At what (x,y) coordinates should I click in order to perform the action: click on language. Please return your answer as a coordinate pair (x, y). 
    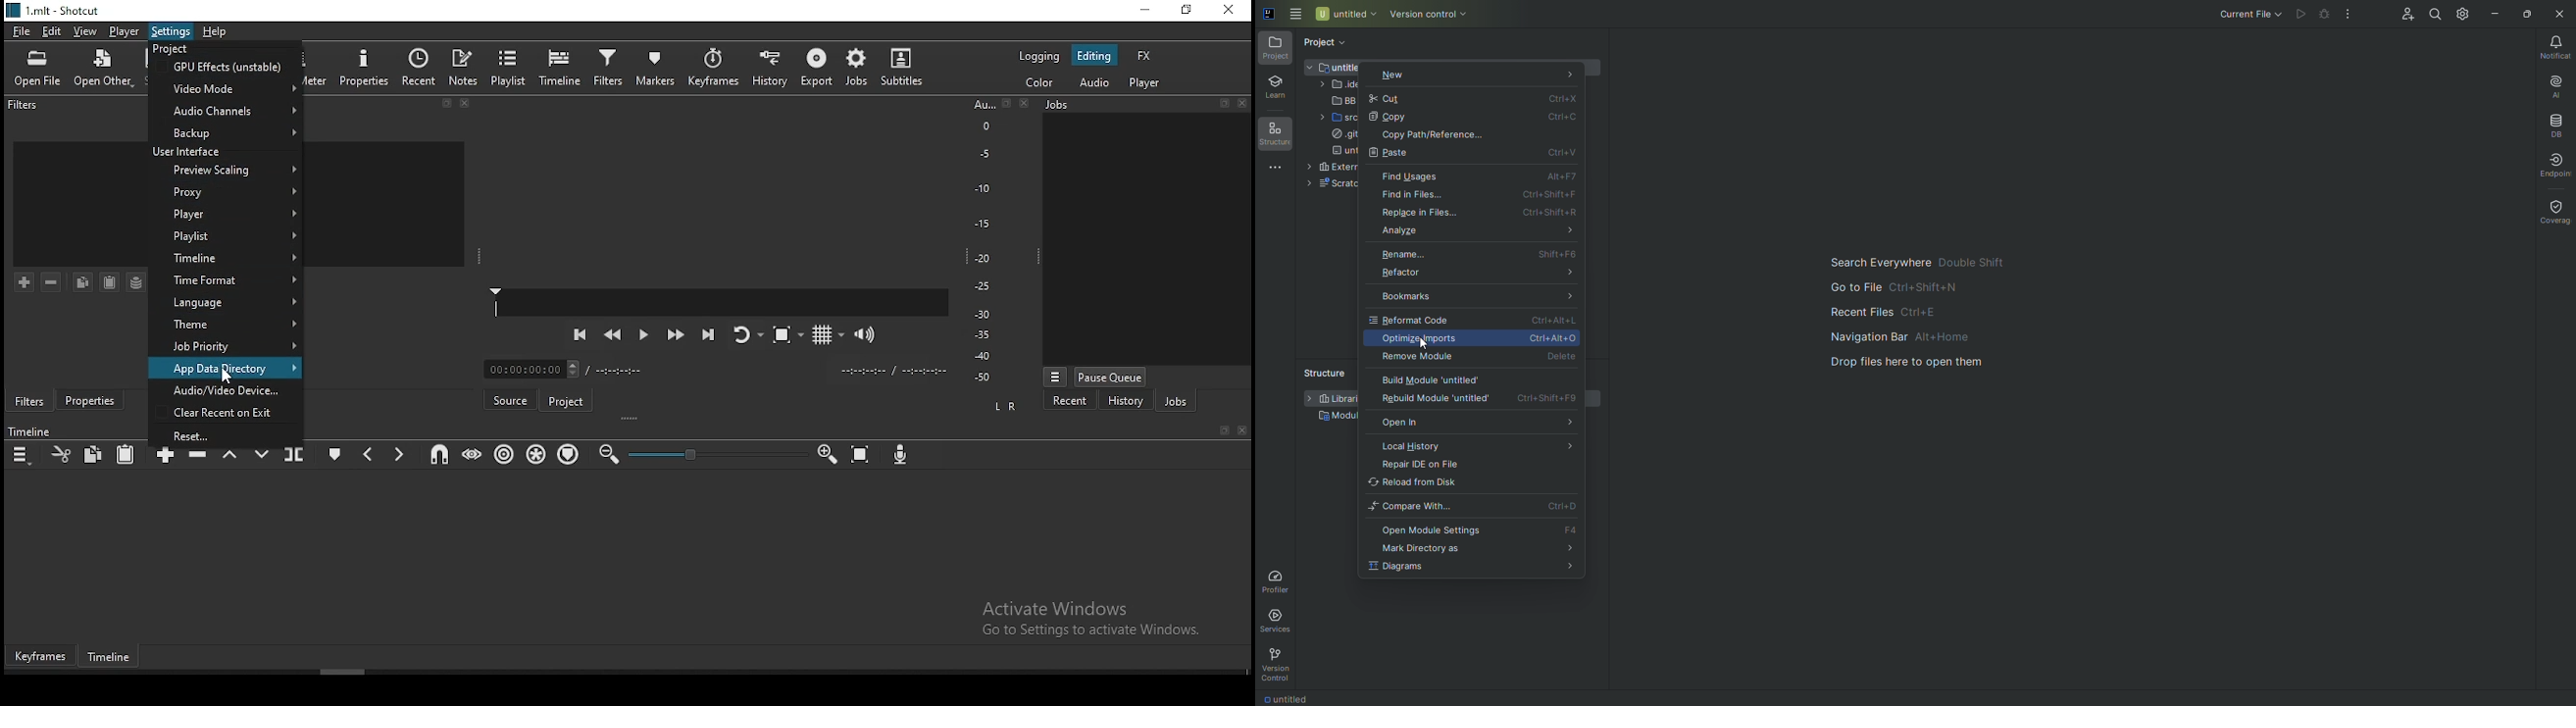
    Looking at the image, I should click on (226, 304).